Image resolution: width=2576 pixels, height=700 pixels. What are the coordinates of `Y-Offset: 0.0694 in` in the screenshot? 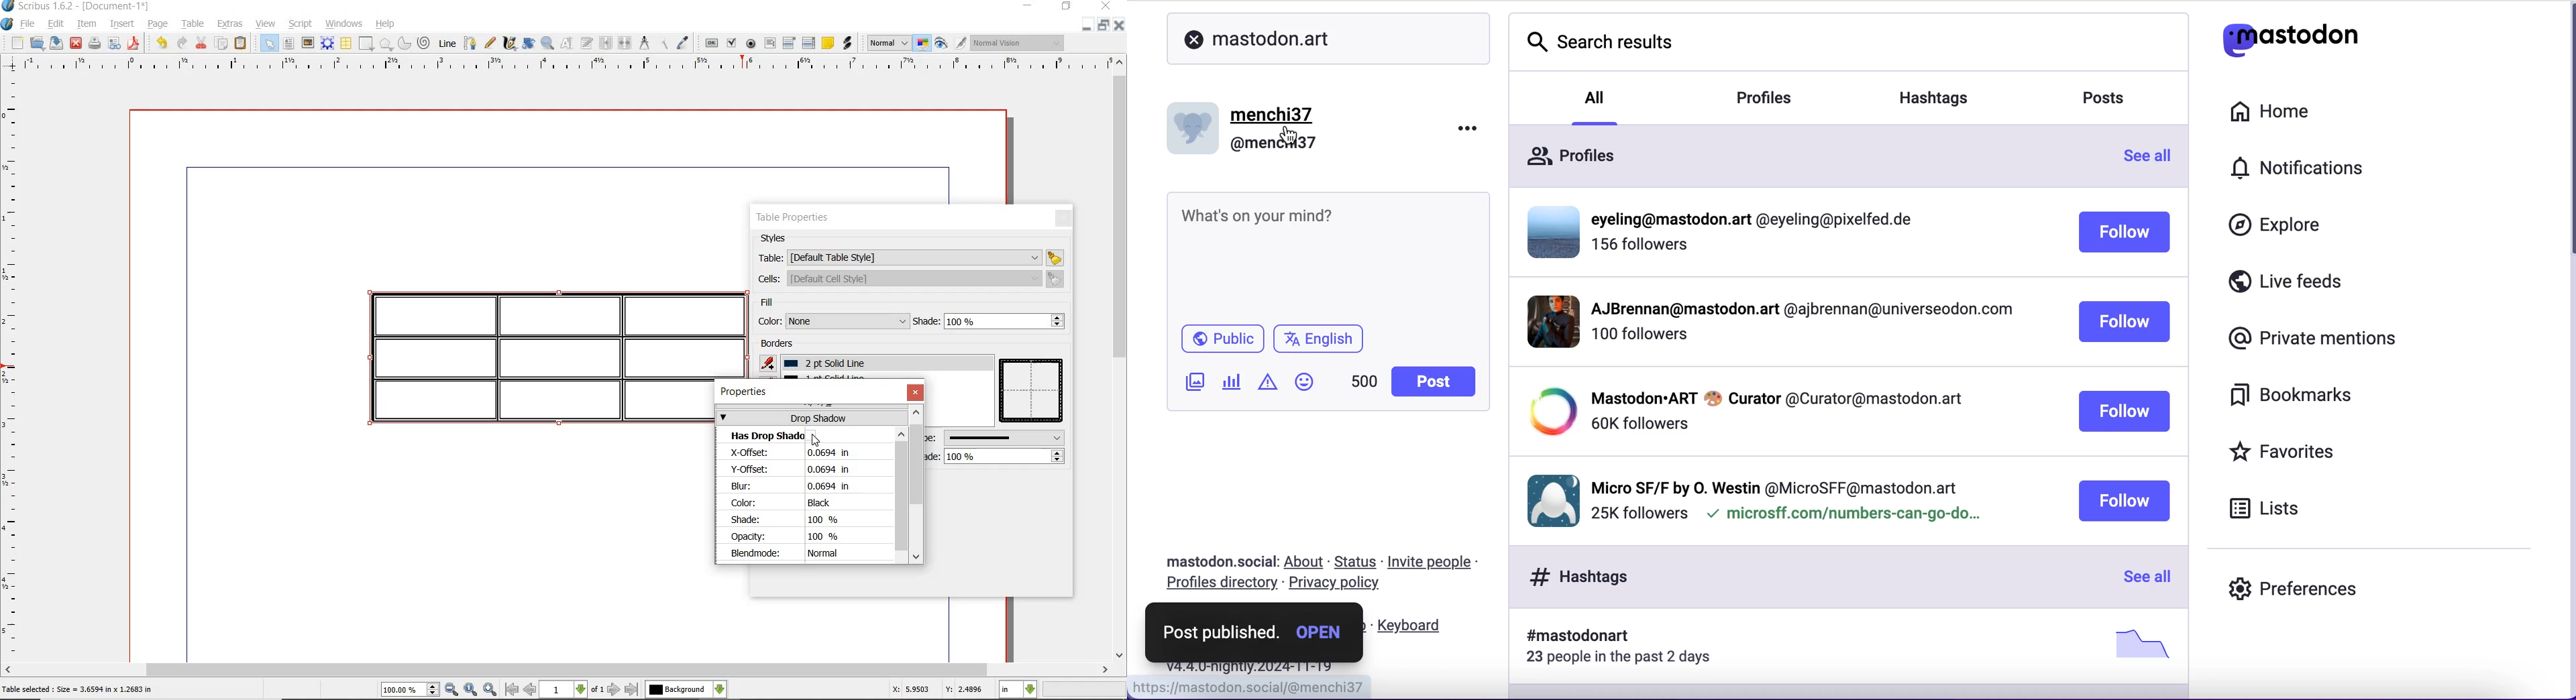 It's located at (801, 469).